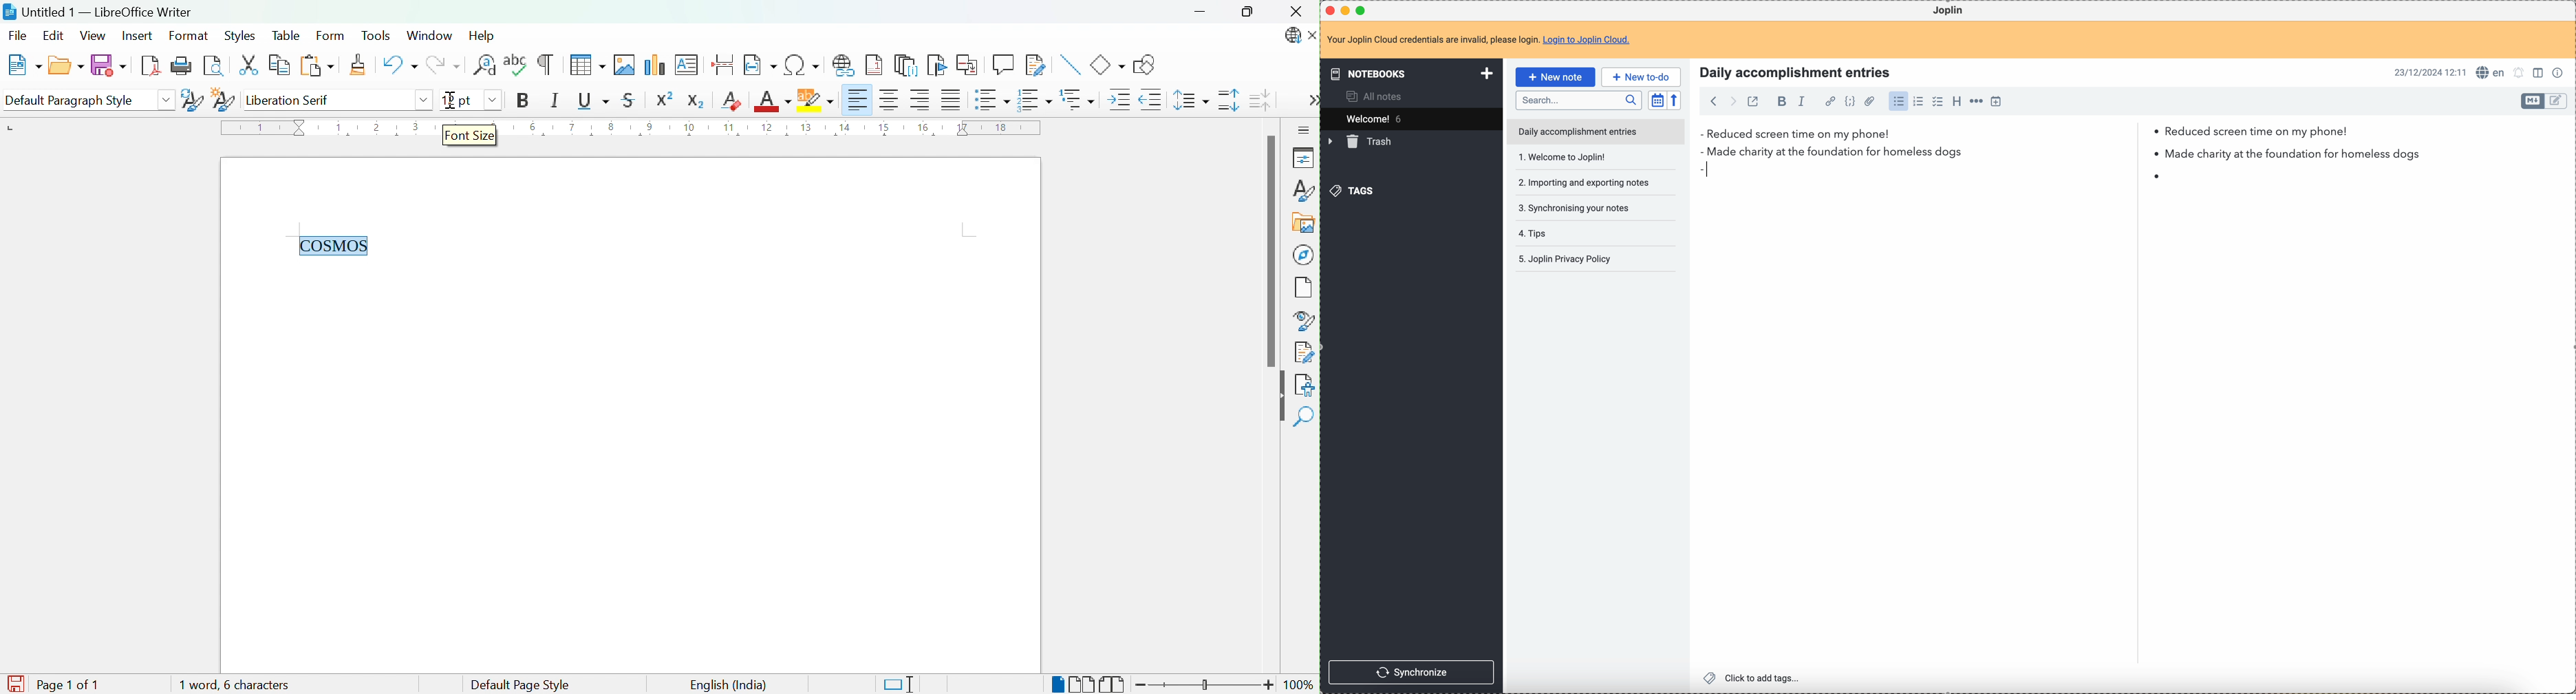  Describe the element at coordinates (1957, 102) in the screenshot. I see `heading` at that location.